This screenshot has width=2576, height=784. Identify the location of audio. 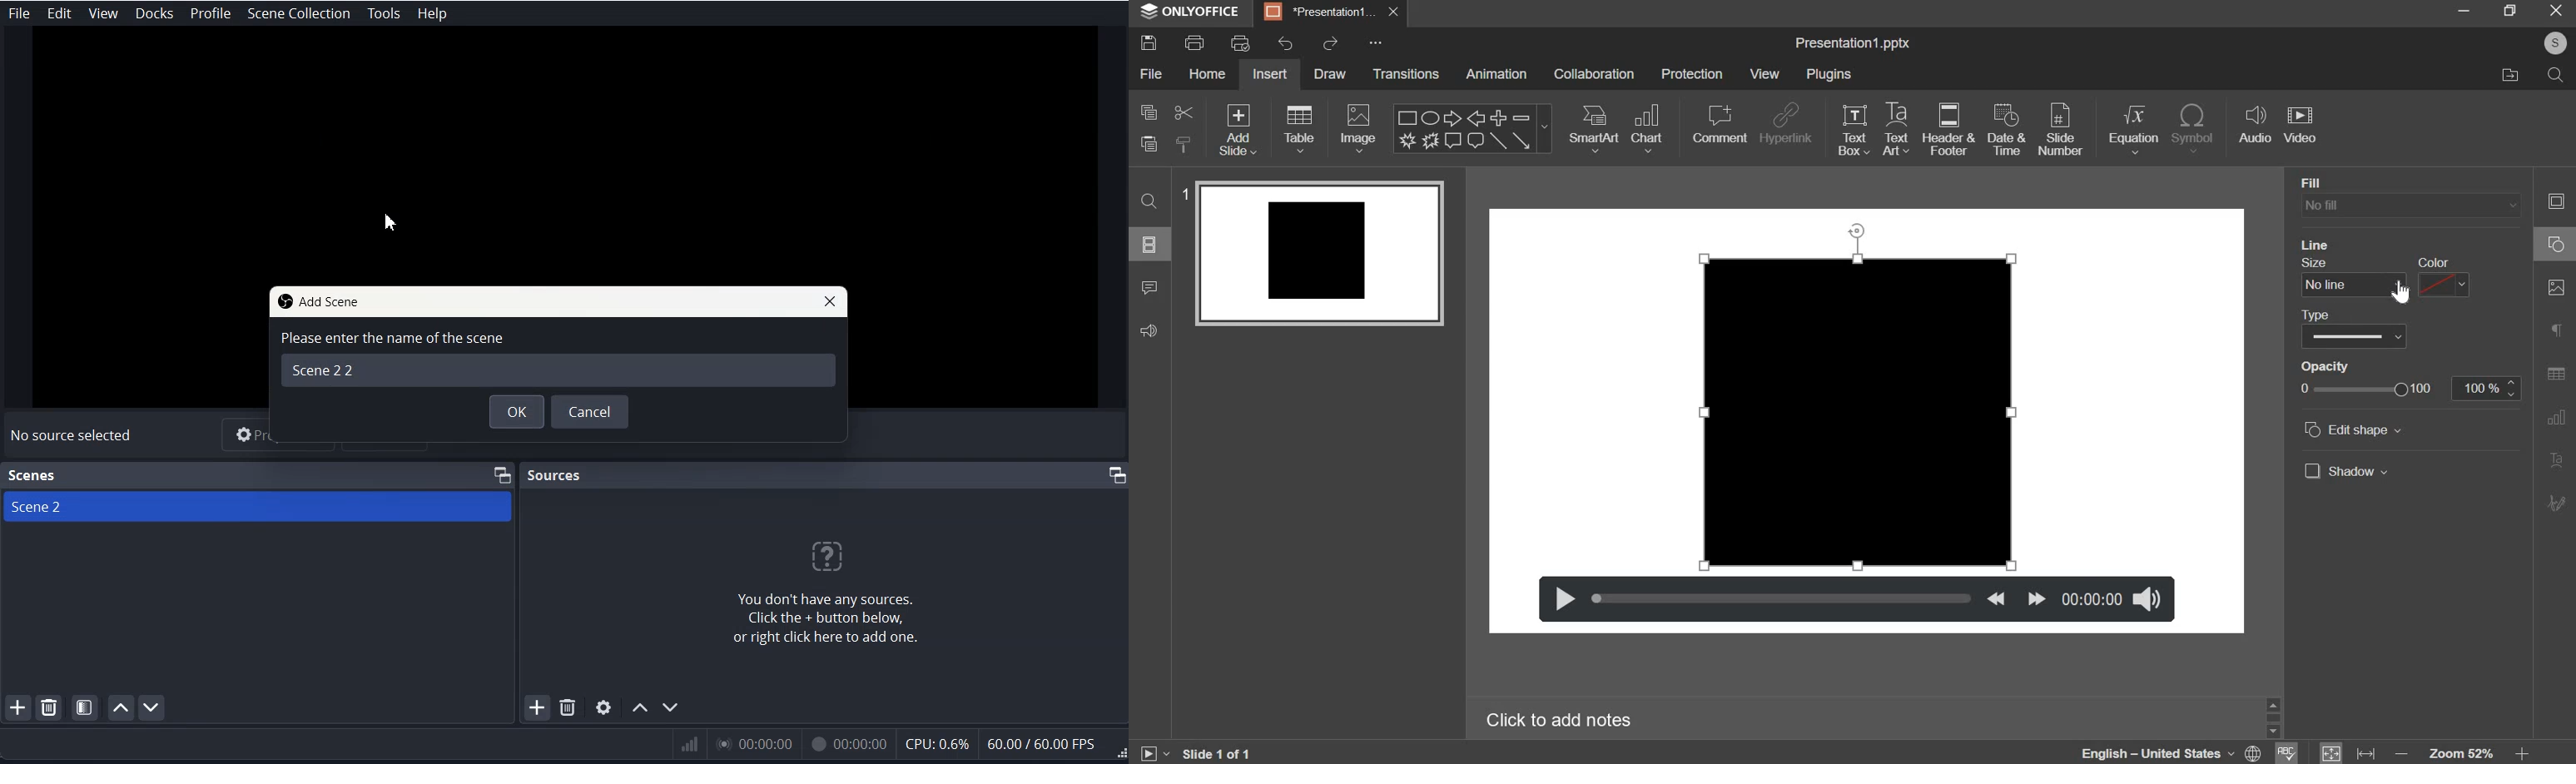
(2257, 125).